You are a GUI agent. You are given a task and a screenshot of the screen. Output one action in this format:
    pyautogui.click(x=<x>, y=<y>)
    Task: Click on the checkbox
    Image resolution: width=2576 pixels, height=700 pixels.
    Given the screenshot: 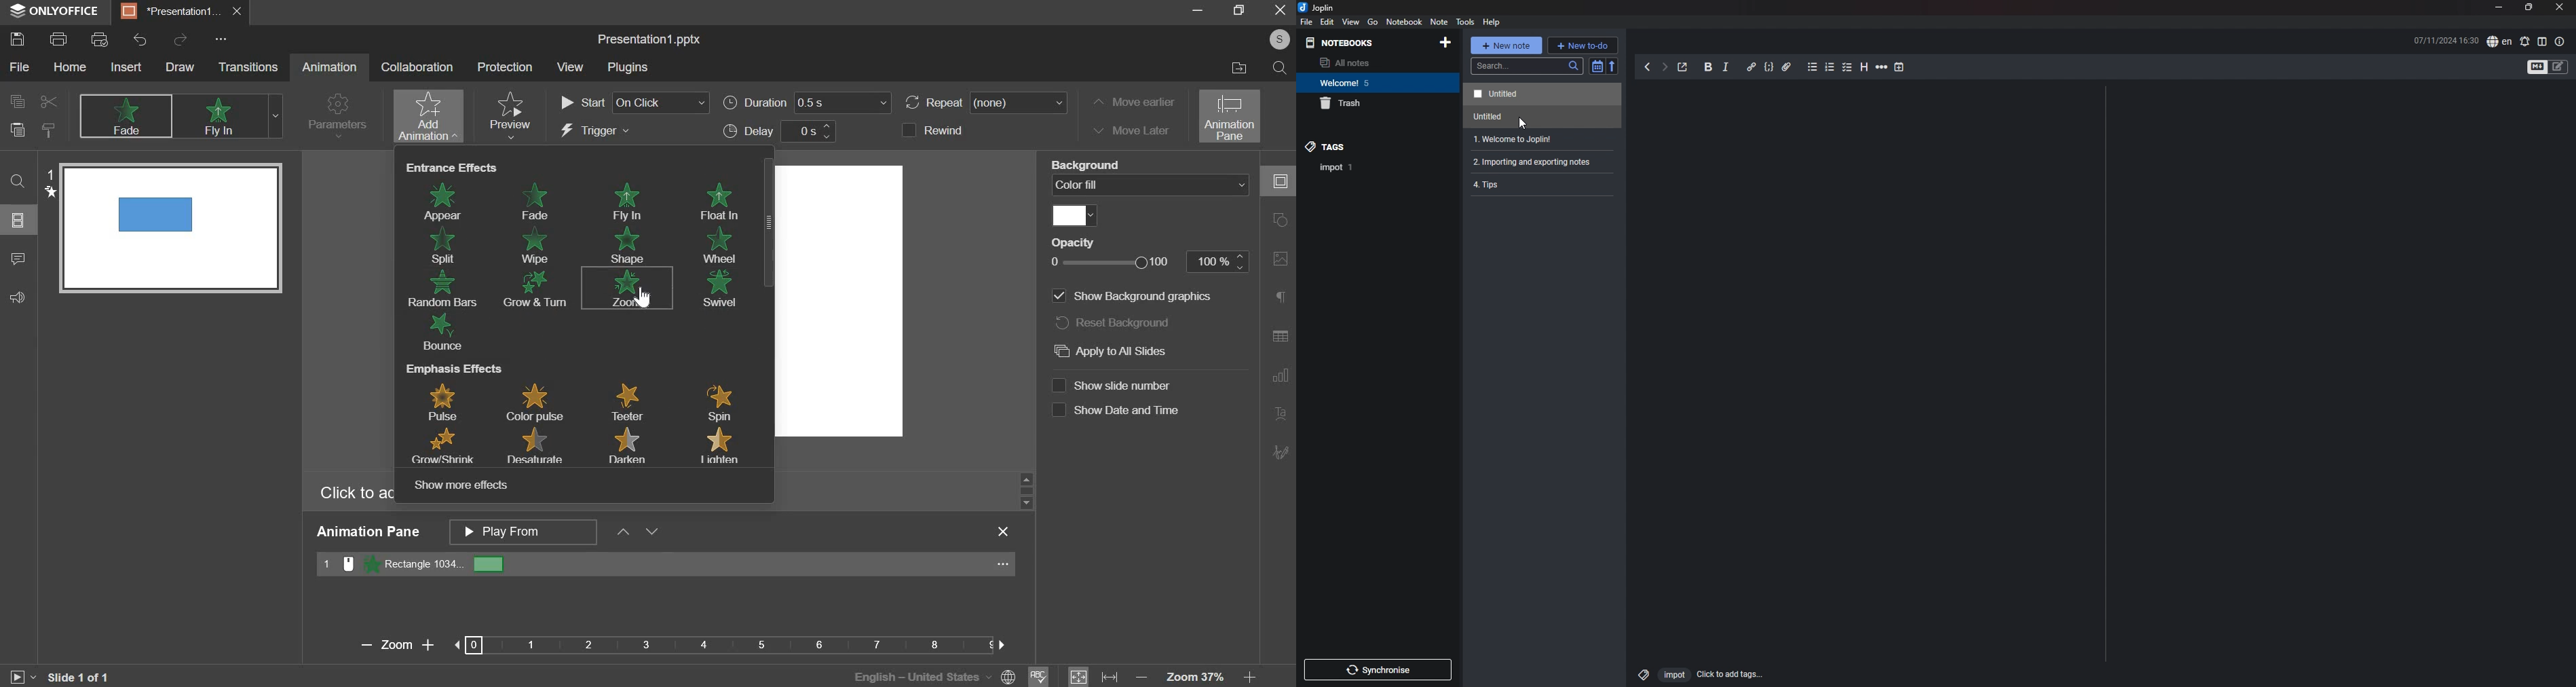 What is the action you would take?
    pyautogui.click(x=1848, y=67)
    